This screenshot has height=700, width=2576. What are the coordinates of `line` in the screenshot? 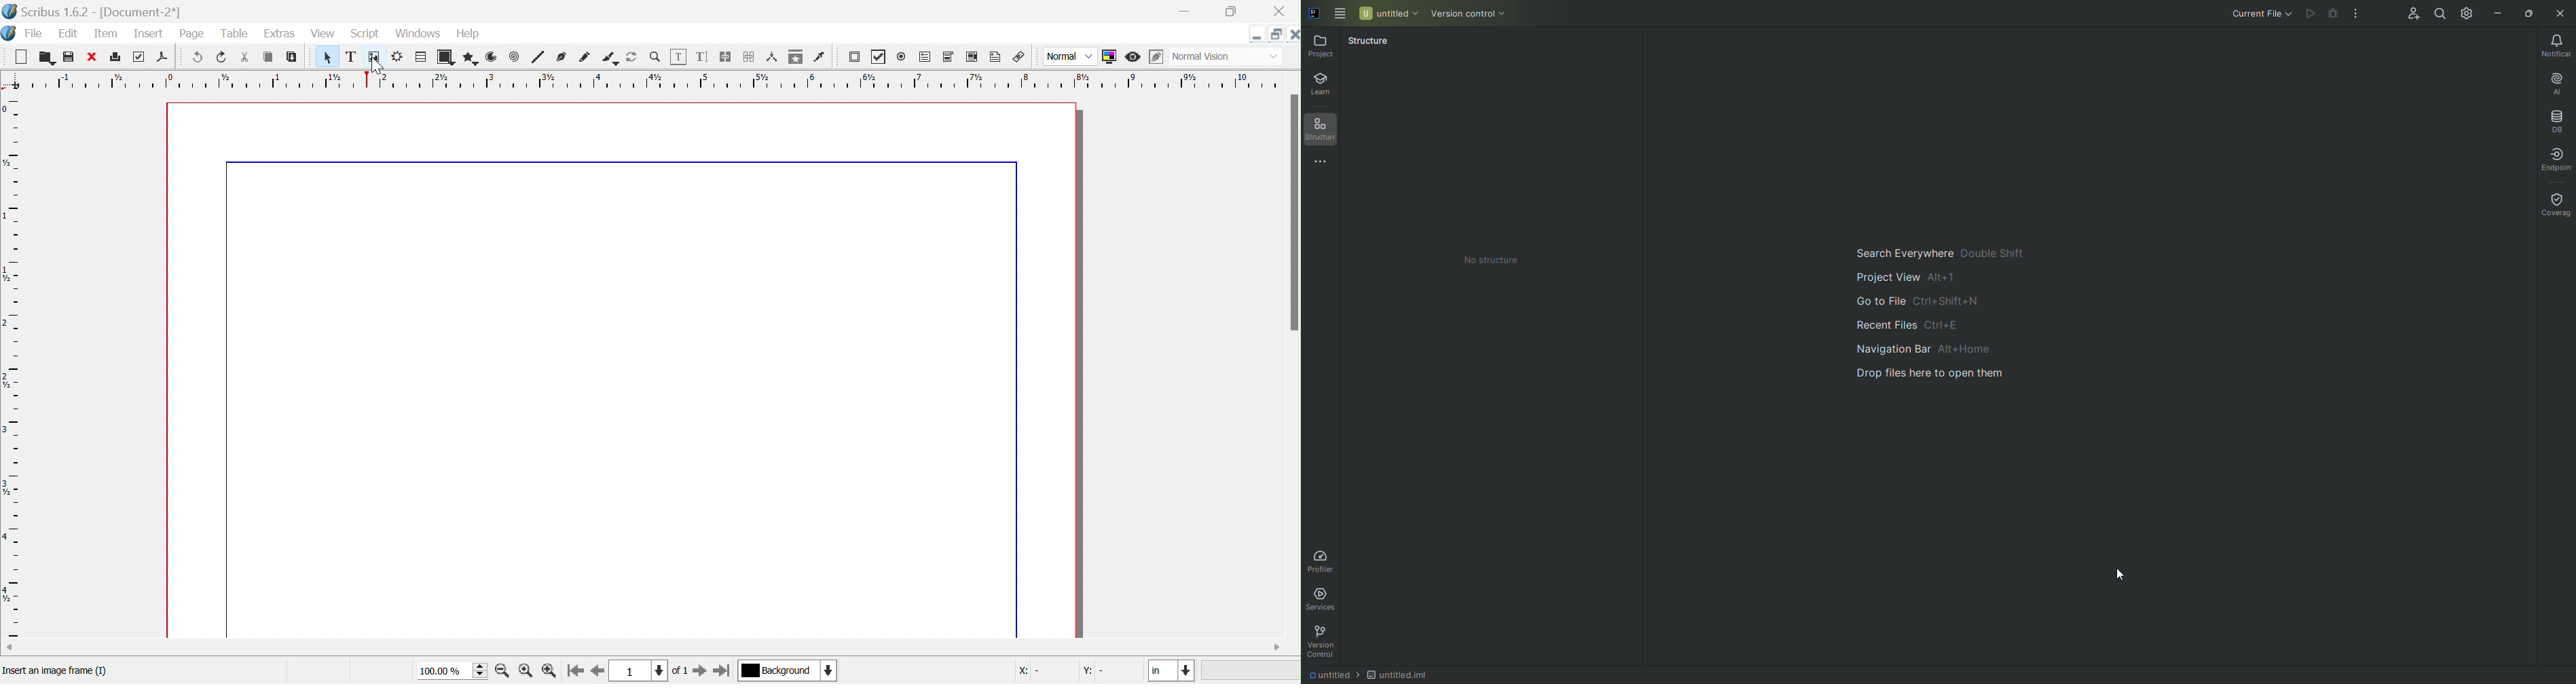 It's located at (538, 57).